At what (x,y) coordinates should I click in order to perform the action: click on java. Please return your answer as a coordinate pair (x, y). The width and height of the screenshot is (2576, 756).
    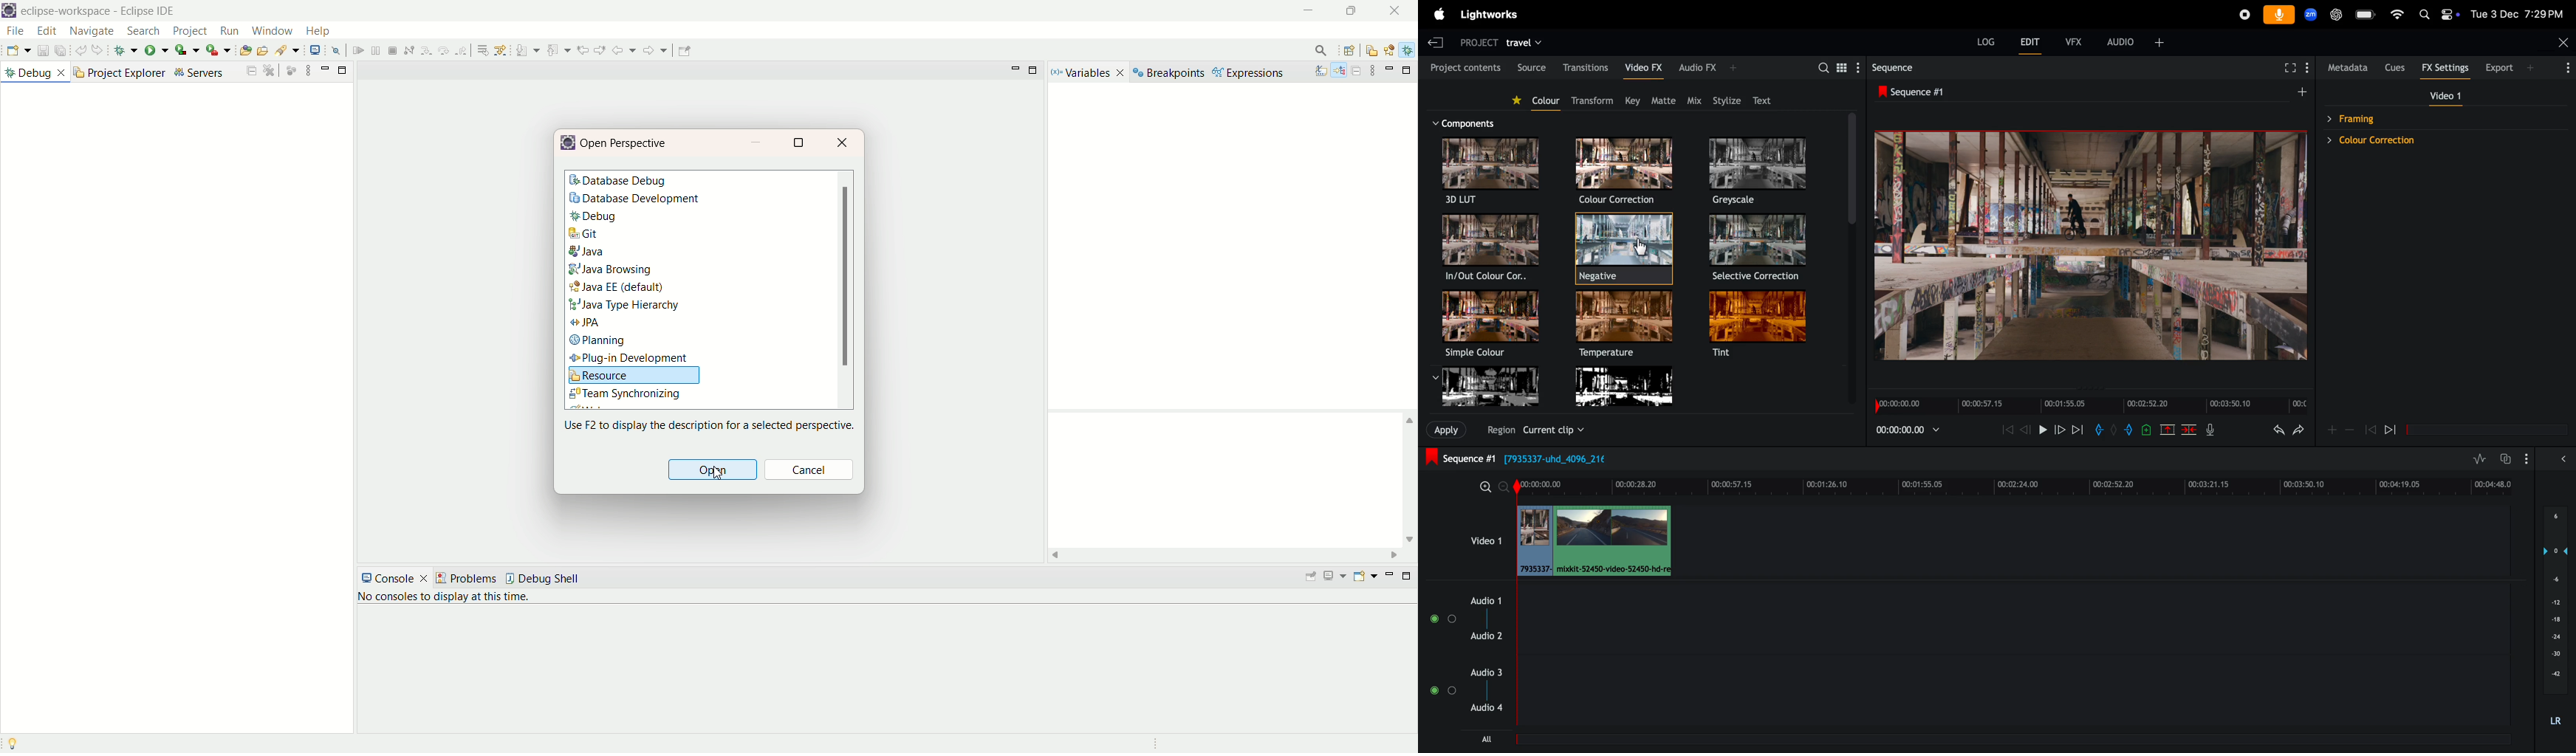
    Looking at the image, I should click on (590, 252).